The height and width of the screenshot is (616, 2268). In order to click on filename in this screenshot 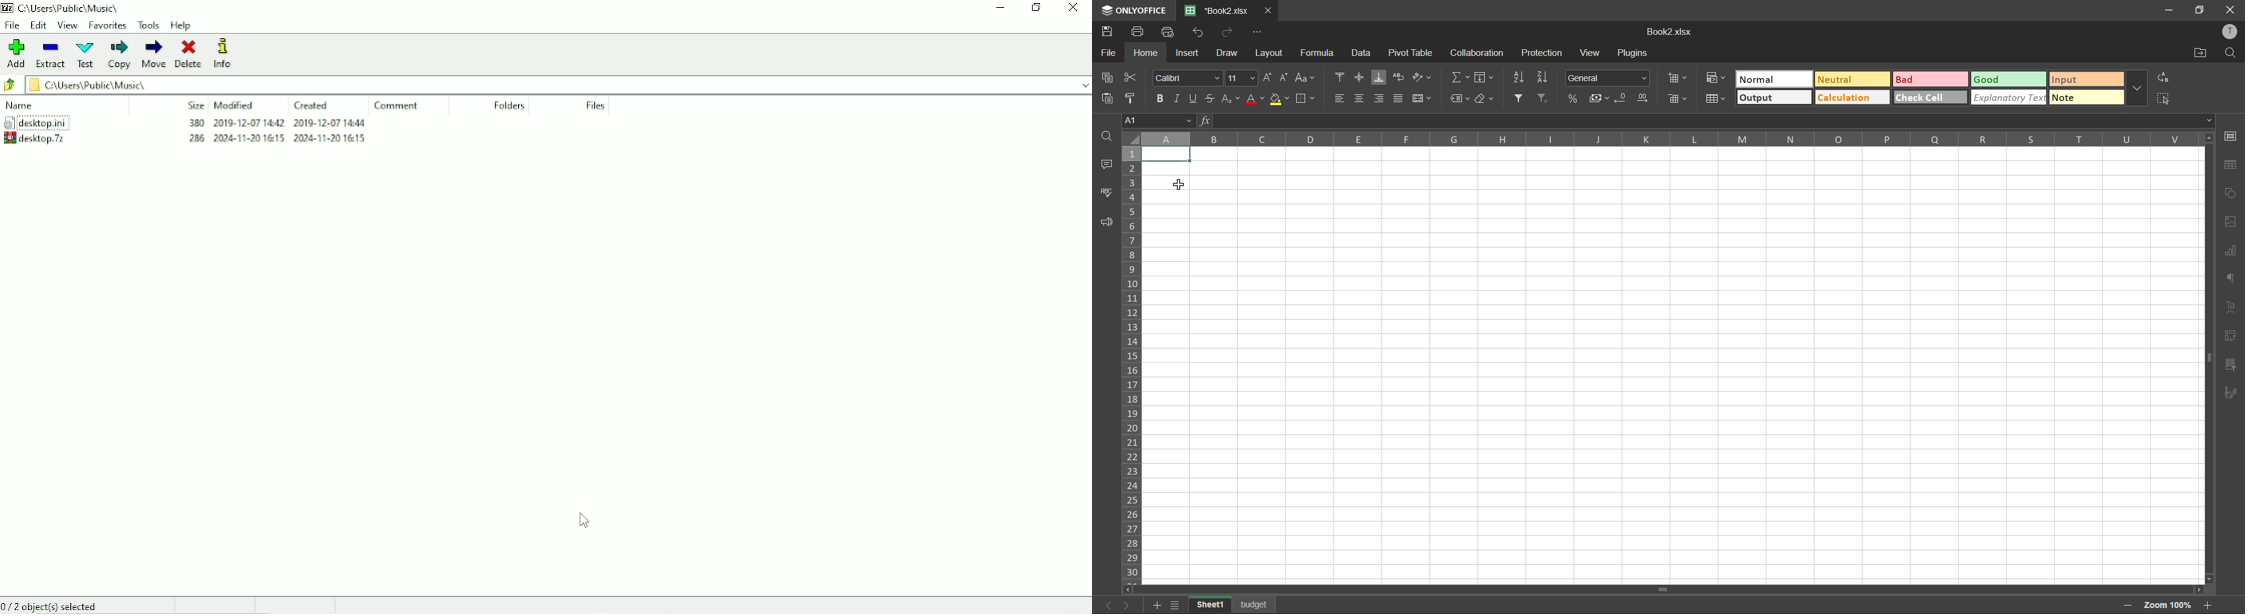, I will do `click(1672, 31)`.